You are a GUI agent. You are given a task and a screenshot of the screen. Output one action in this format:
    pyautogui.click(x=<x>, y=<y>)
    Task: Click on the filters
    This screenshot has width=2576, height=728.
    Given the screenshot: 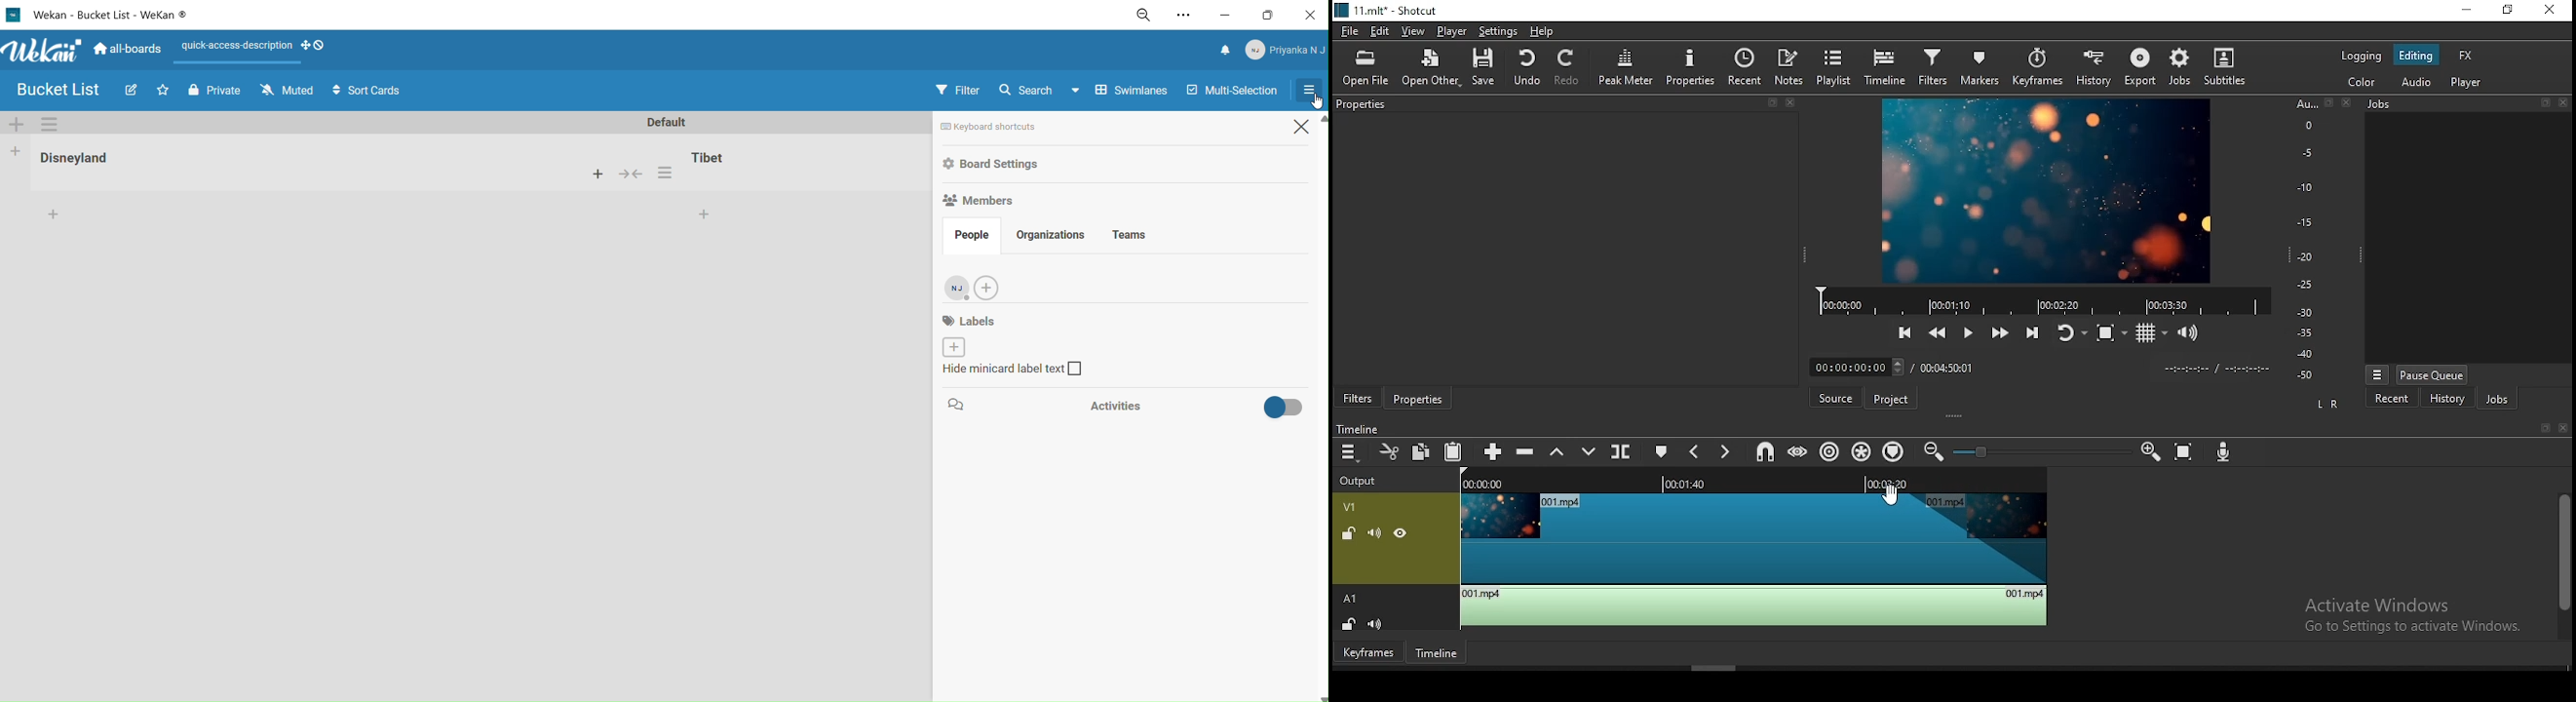 What is the action you would take?
    pyautogui.click(x=1357, y=396)
    